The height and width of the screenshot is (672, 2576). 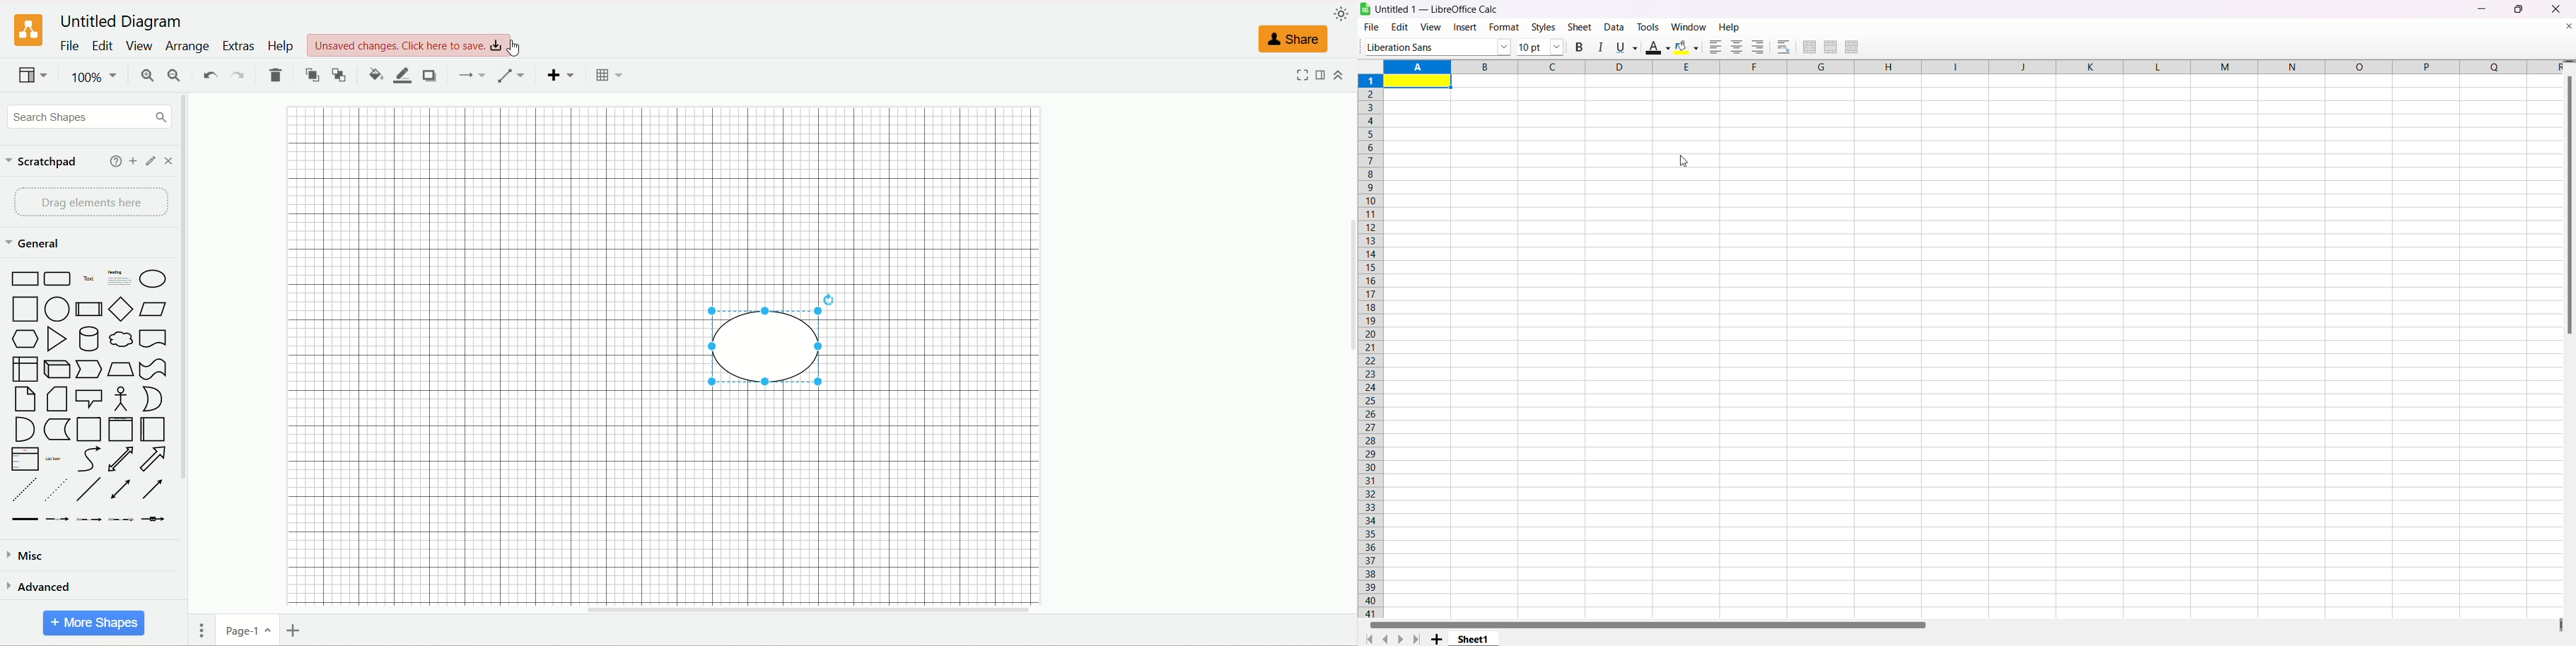 I want to click on merge and center, so click(x=1809, y=45).